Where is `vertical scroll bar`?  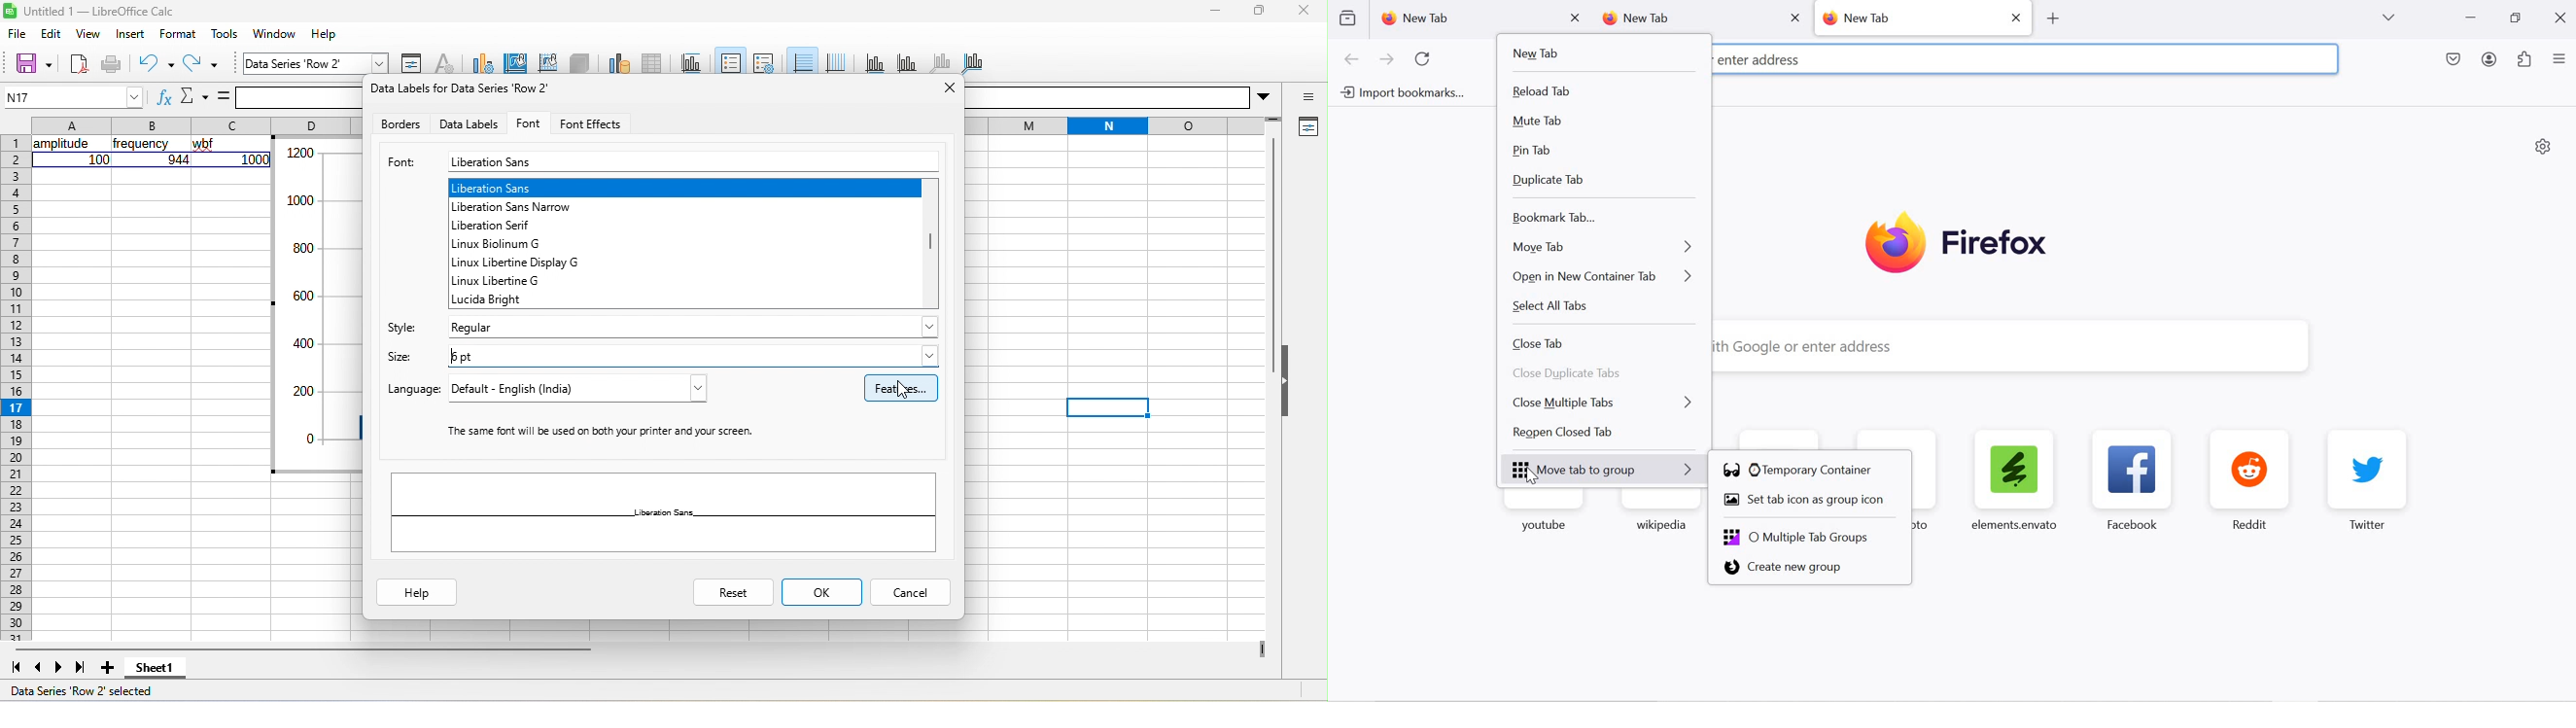 vertical scroll bar is located at coordinates (928, 260).